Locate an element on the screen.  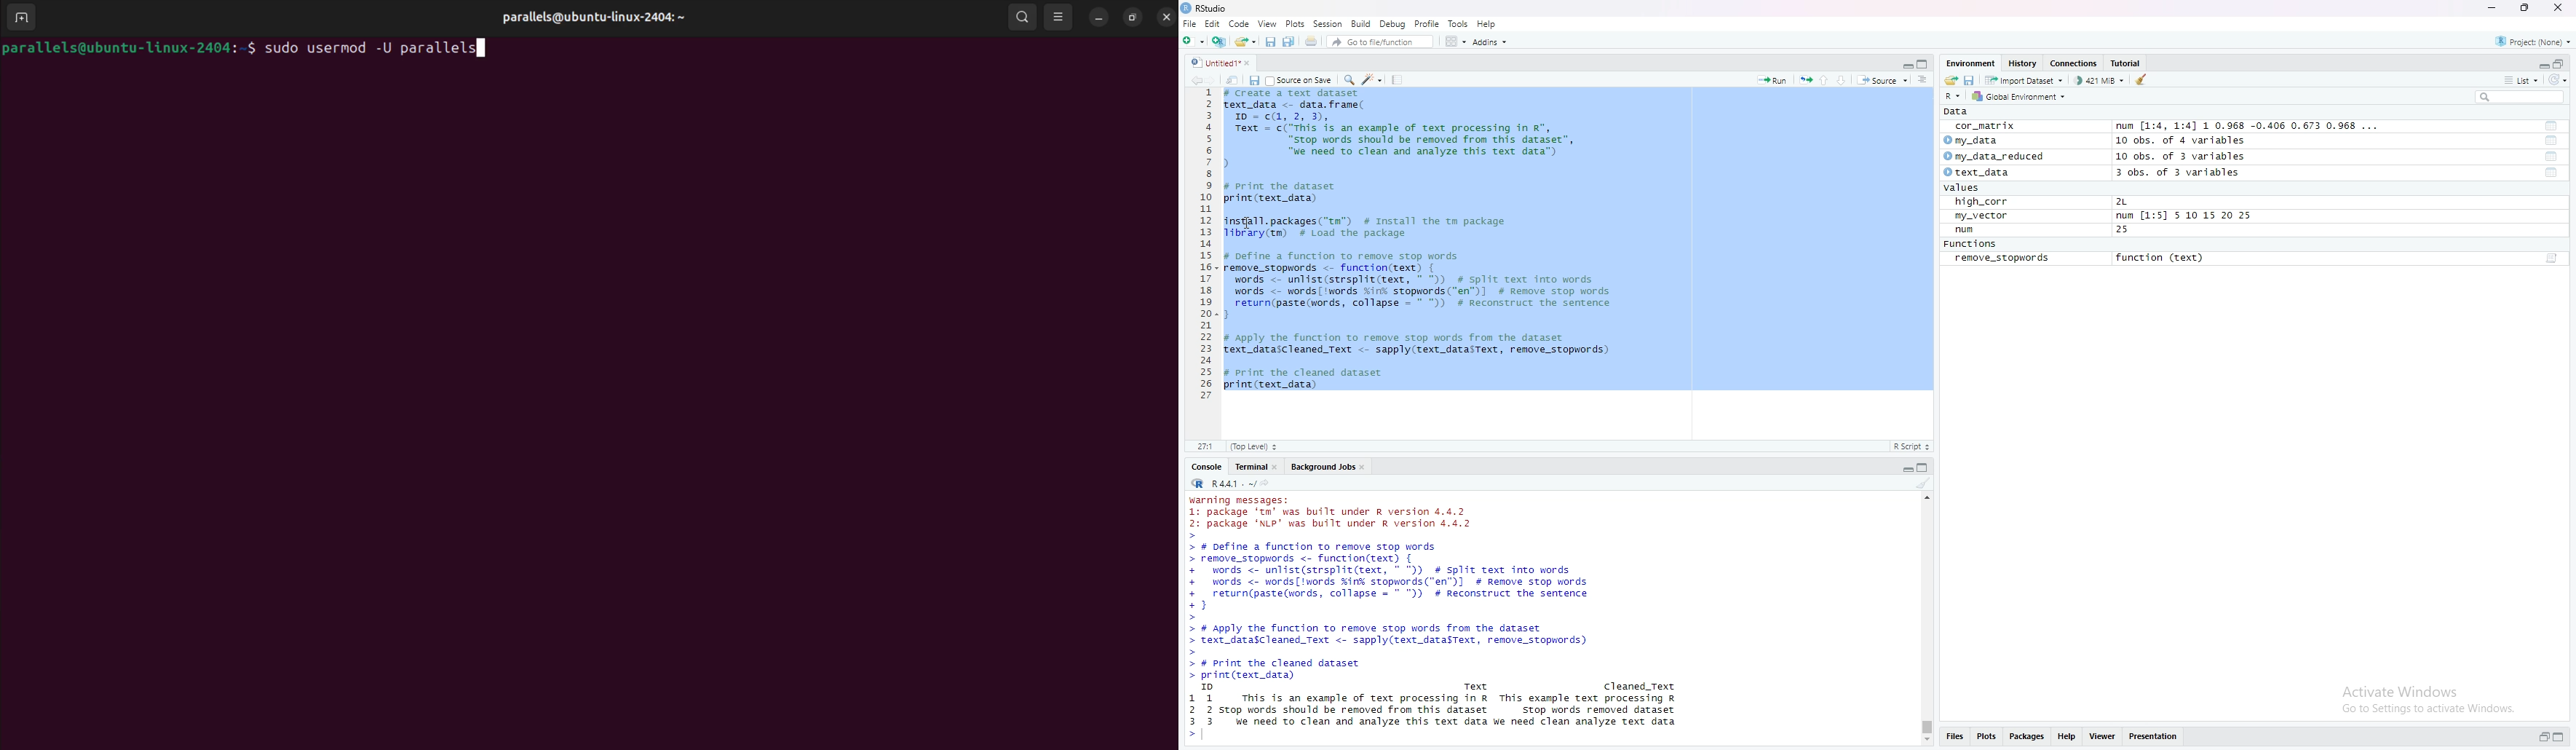
viewer is located at coordinates (2101, 735).